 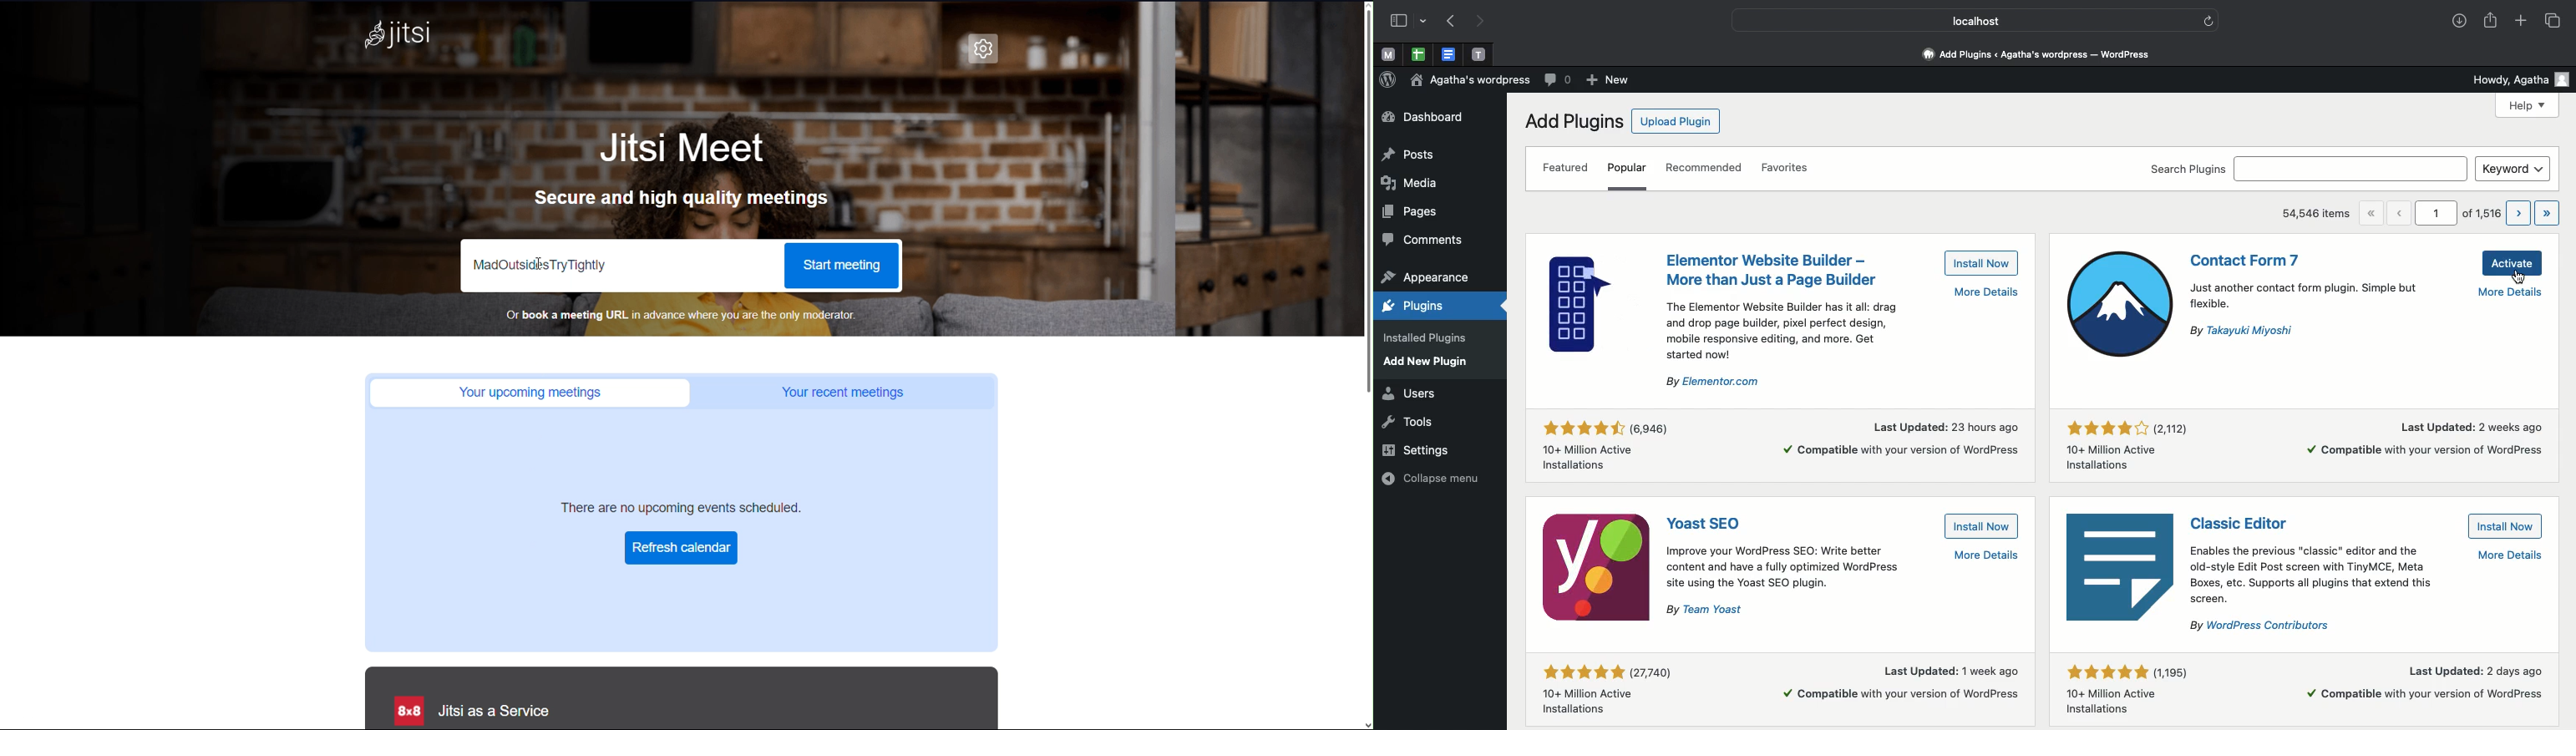 What do you see at coordinates (1430, 362) in the screenshot?
I see `add new plugin` at bounding box center [1430, 362].